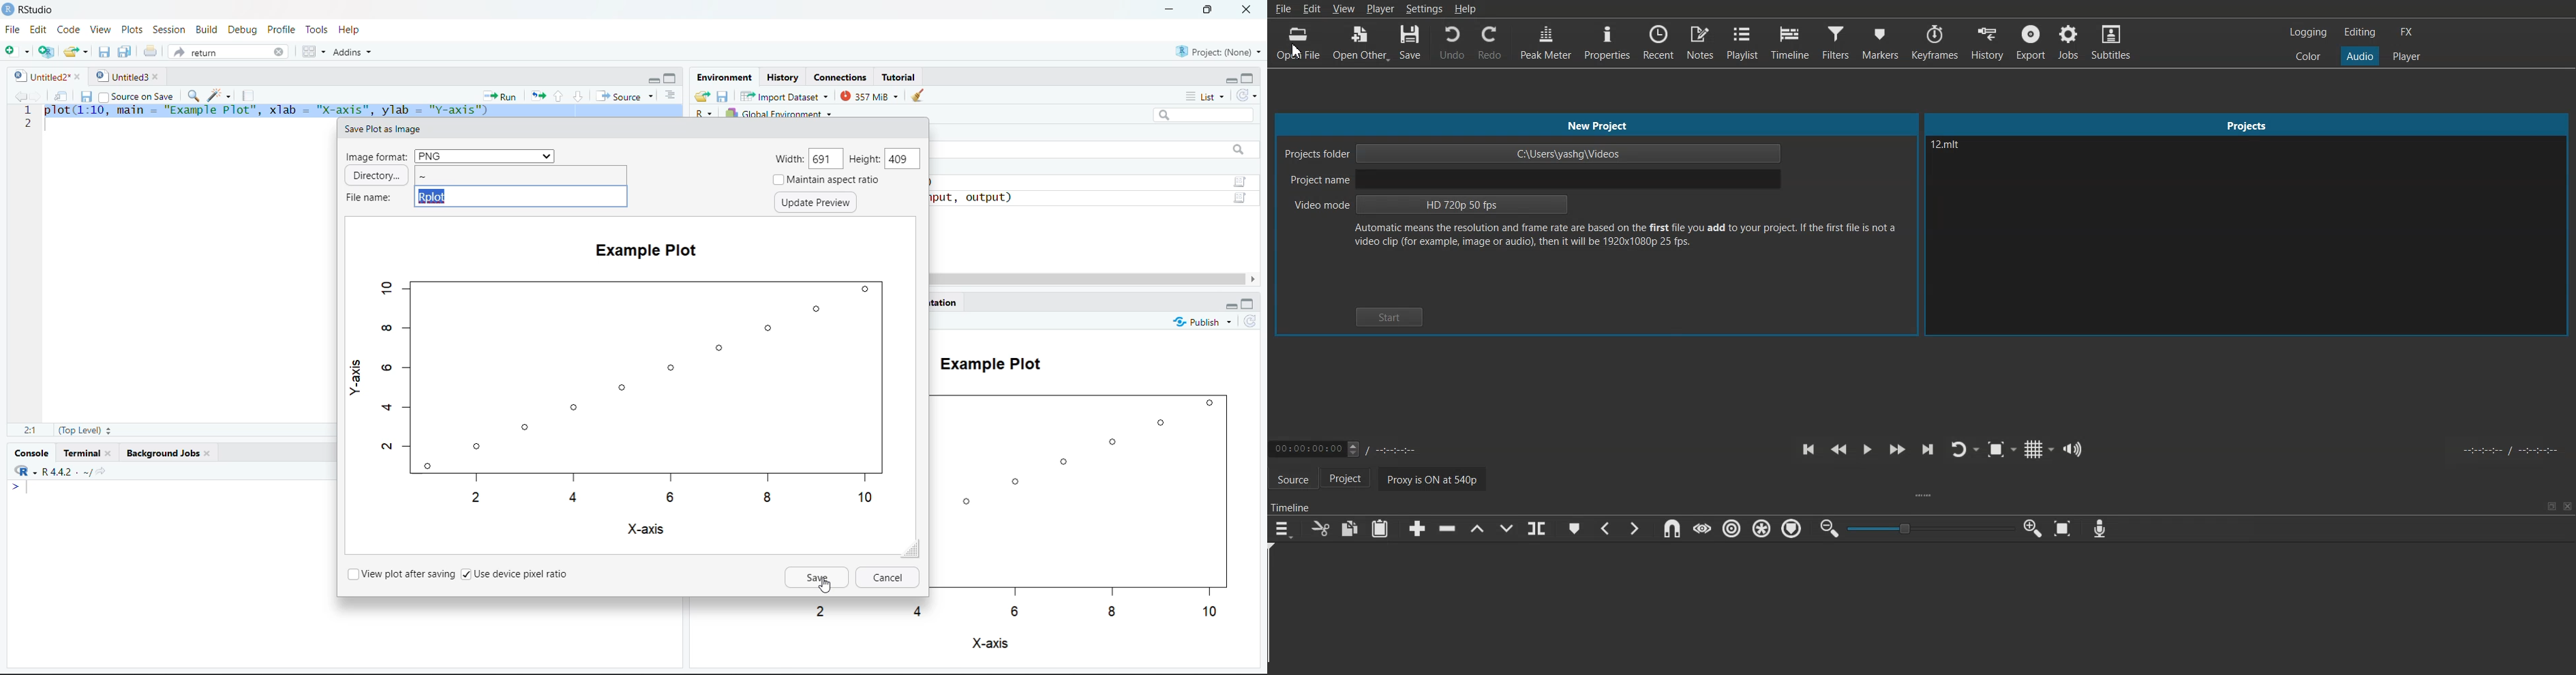  I want to click on Save current document (Ctrl + S), so click(85, 94).